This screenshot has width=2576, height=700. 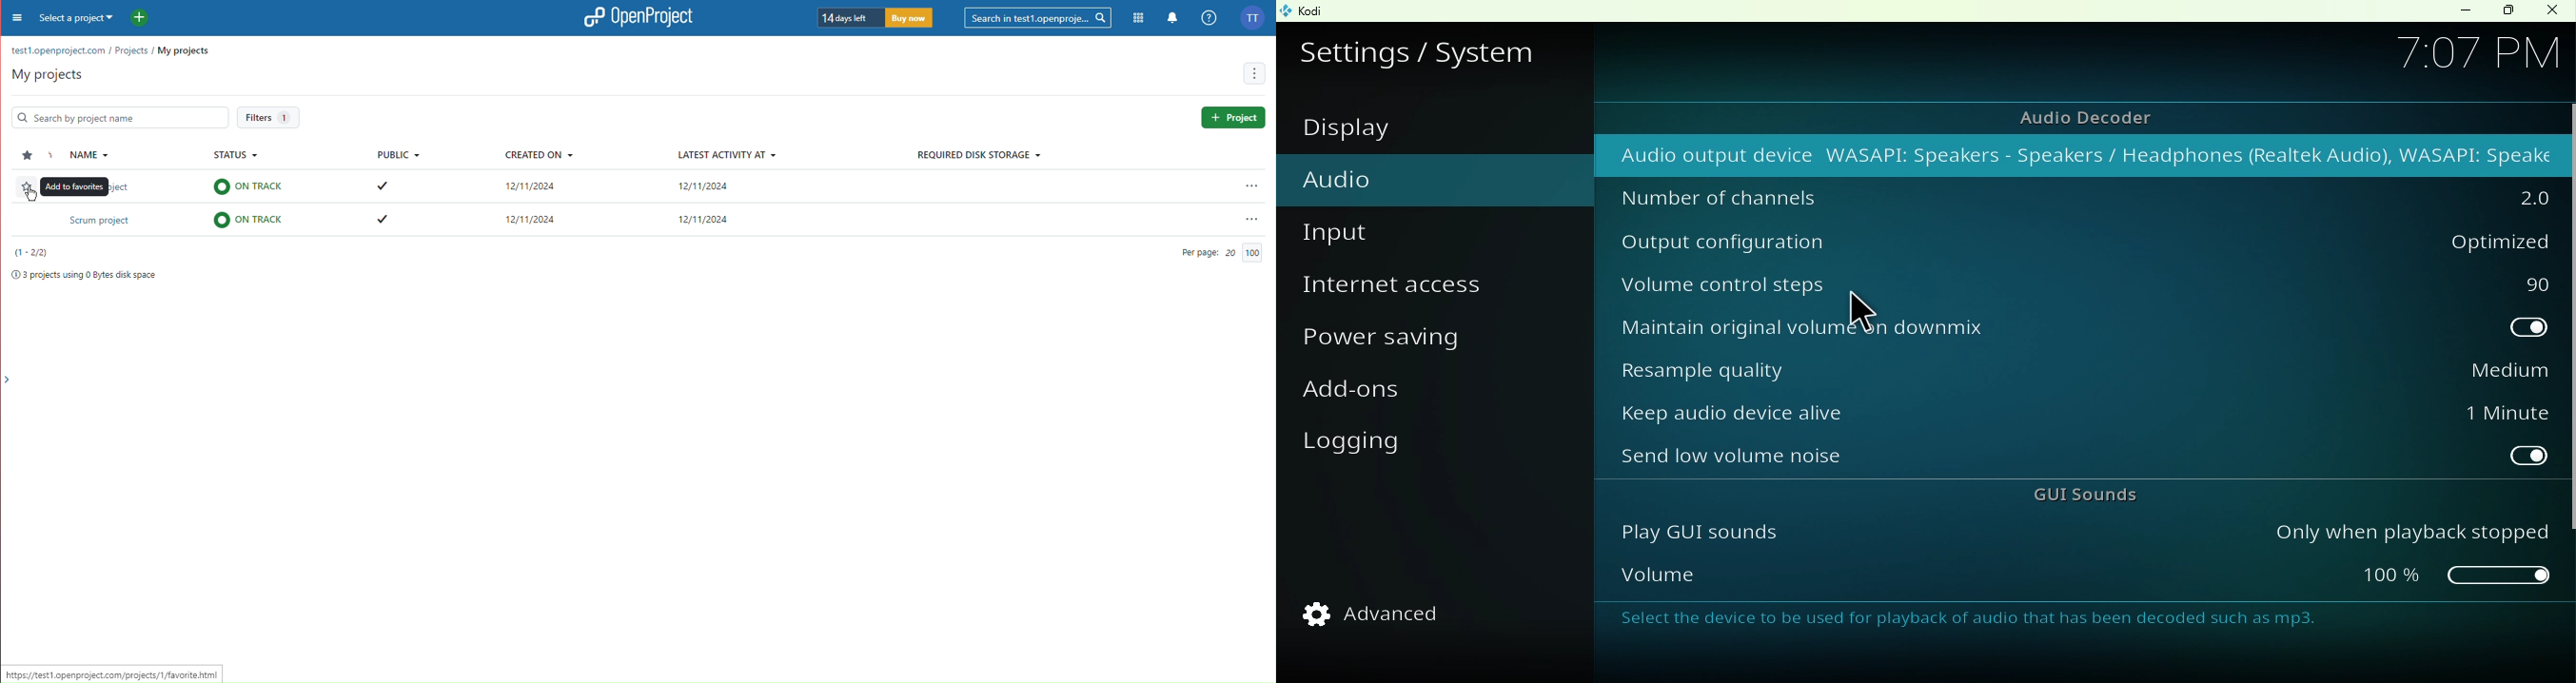 What do you see at coordinates (1422, 49) in the screenshot?
I see `Settings/system` at bounding box center [1422, 49].